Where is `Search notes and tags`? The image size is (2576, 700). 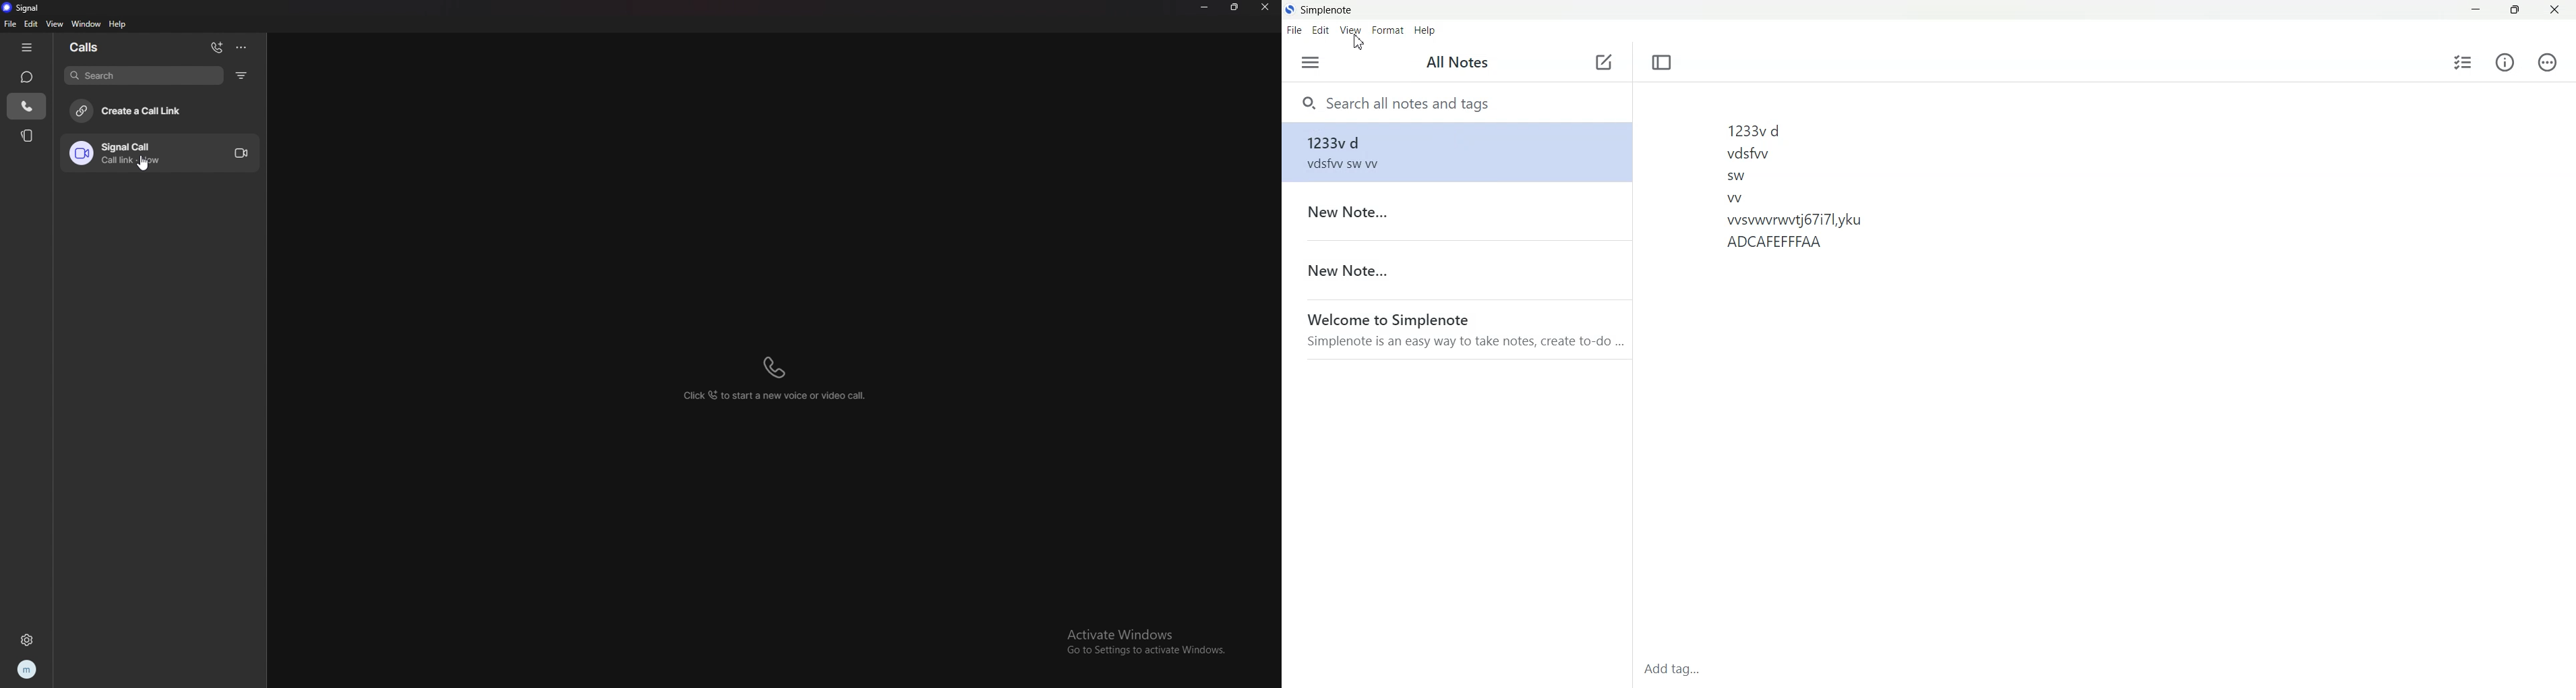
Search notes and tags is located at coordinates (1457, 102).